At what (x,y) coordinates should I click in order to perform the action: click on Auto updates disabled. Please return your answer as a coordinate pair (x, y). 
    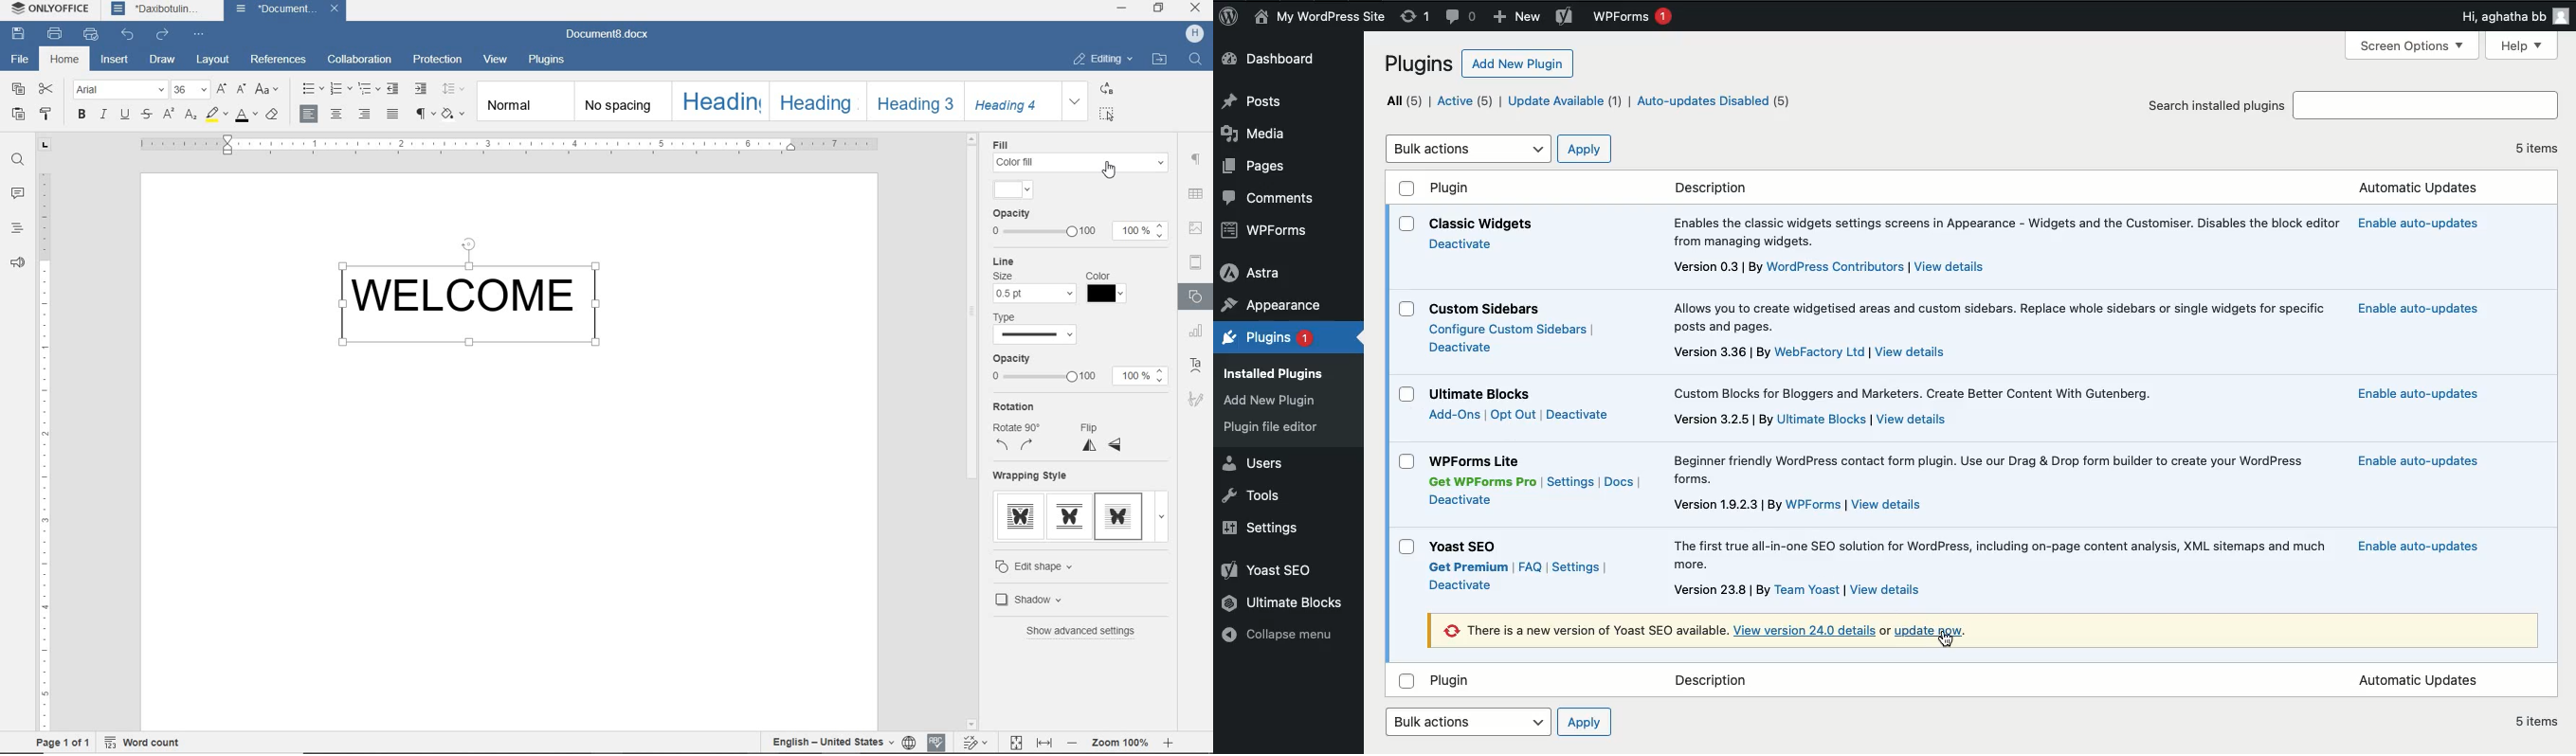
    Looking at the image, I should click on (1714, 102).